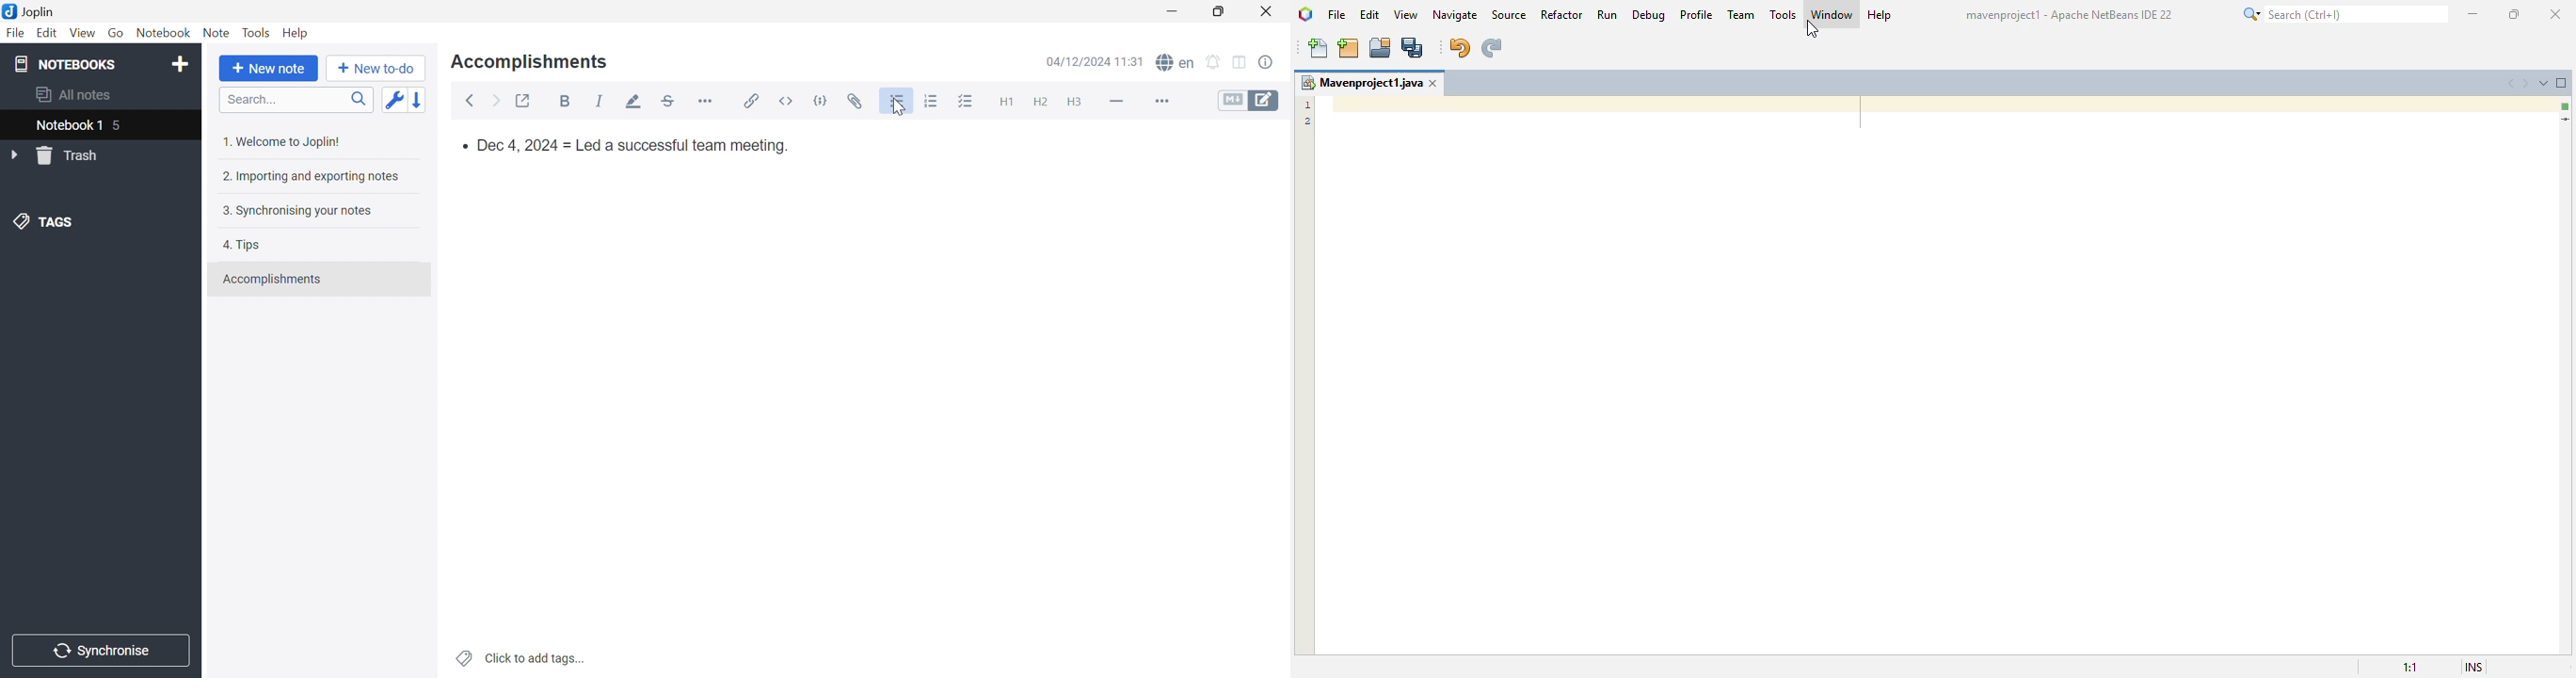 This screenshot has width=2576, height=700. I want to click on code, so click(822, 99).